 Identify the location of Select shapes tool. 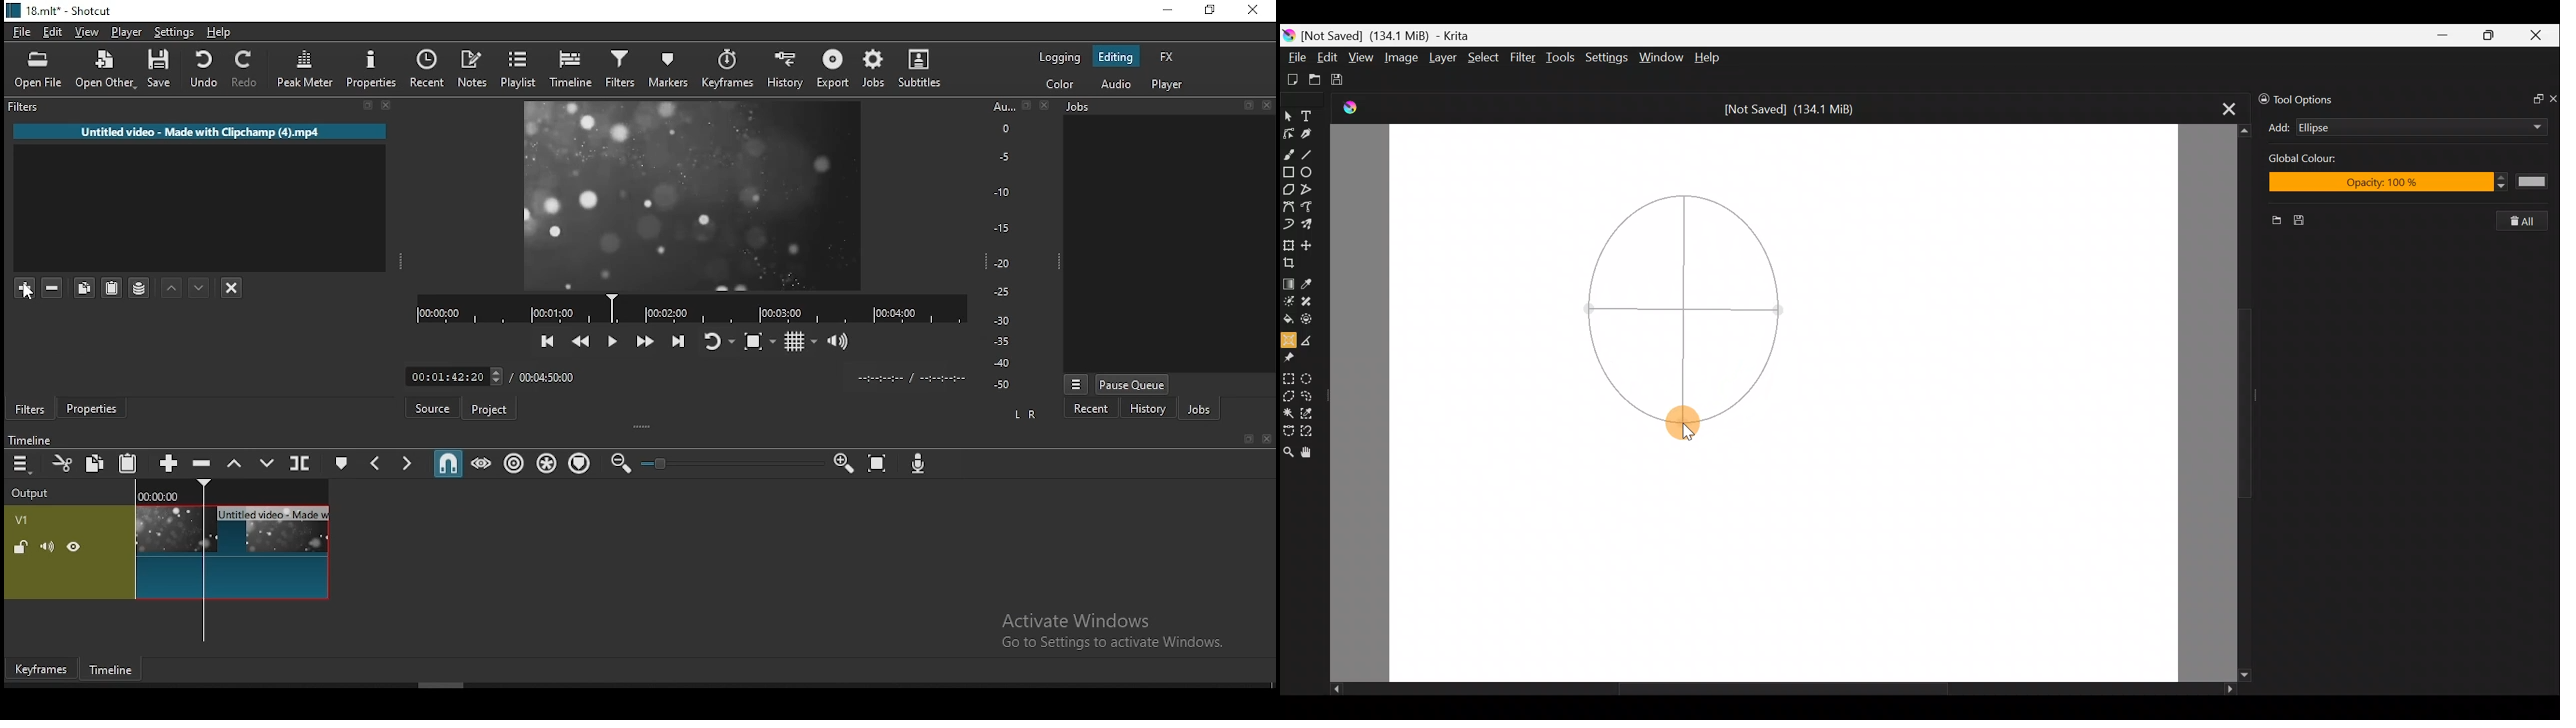
(1289, 113).